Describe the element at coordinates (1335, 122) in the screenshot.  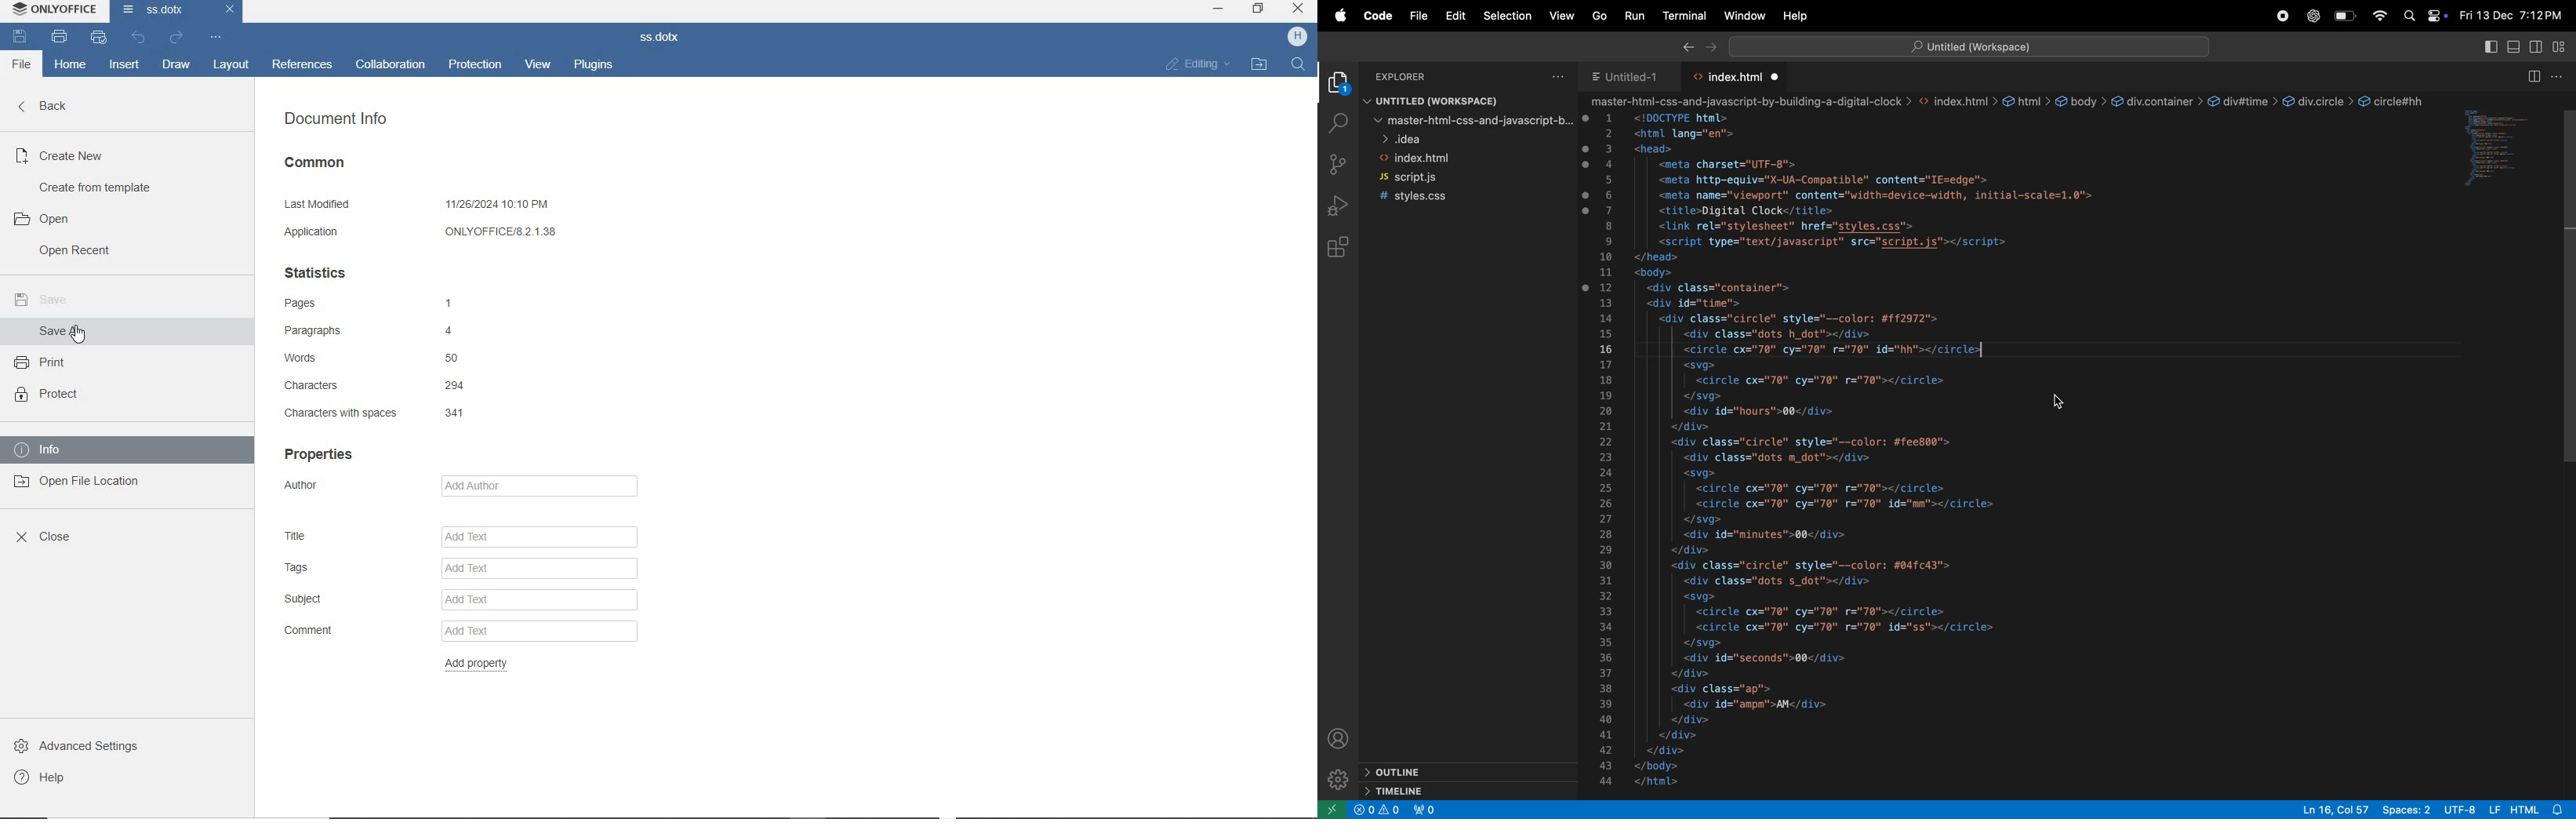
I see `search` at that location.